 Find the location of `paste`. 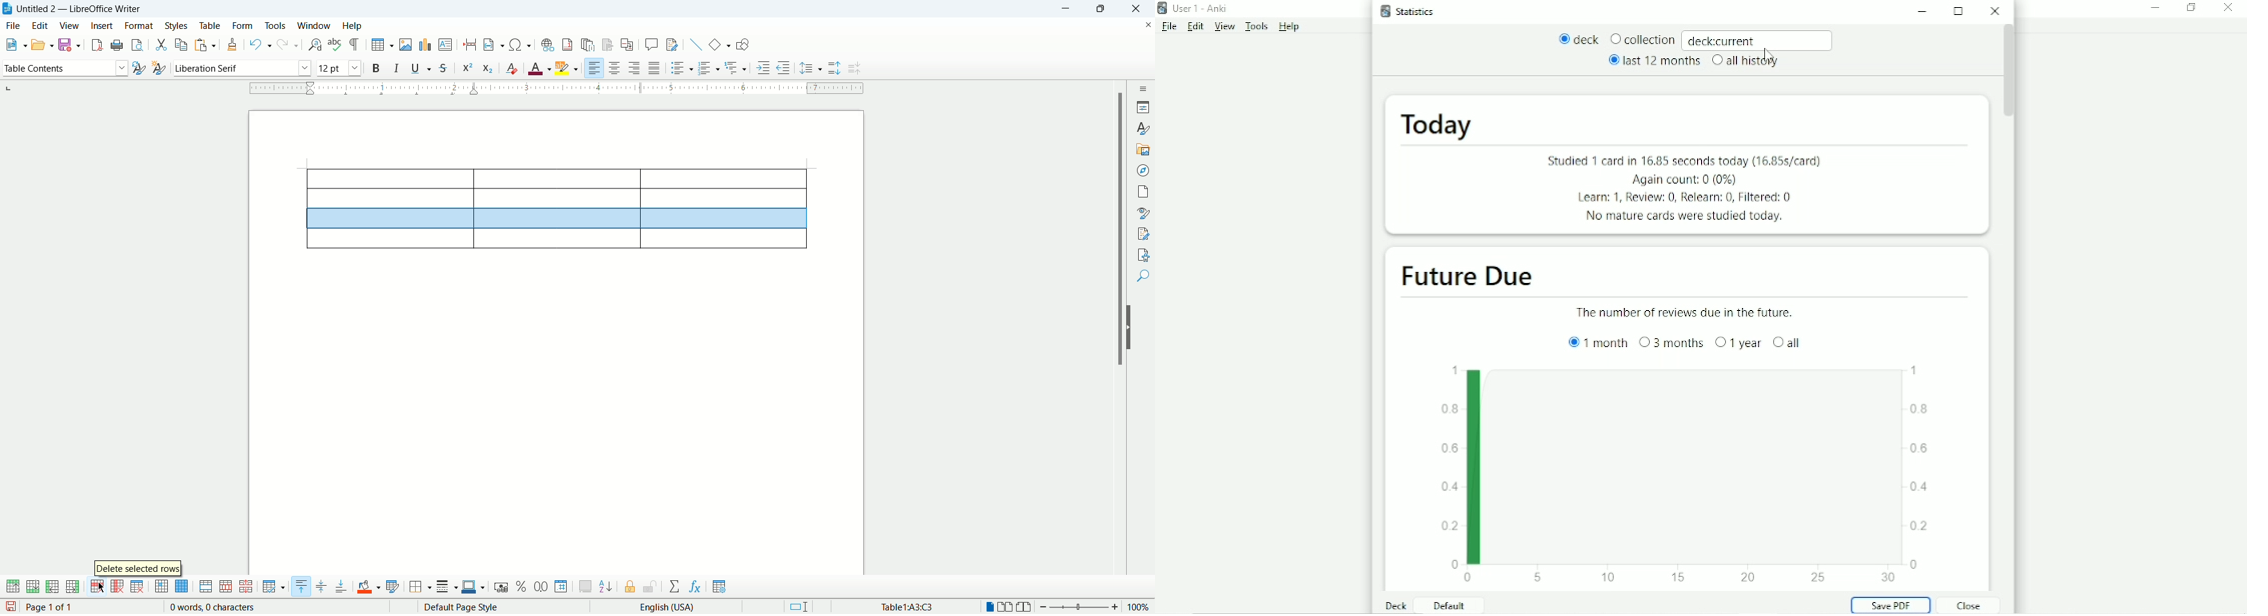

paste is located at coordinates (205, 47).